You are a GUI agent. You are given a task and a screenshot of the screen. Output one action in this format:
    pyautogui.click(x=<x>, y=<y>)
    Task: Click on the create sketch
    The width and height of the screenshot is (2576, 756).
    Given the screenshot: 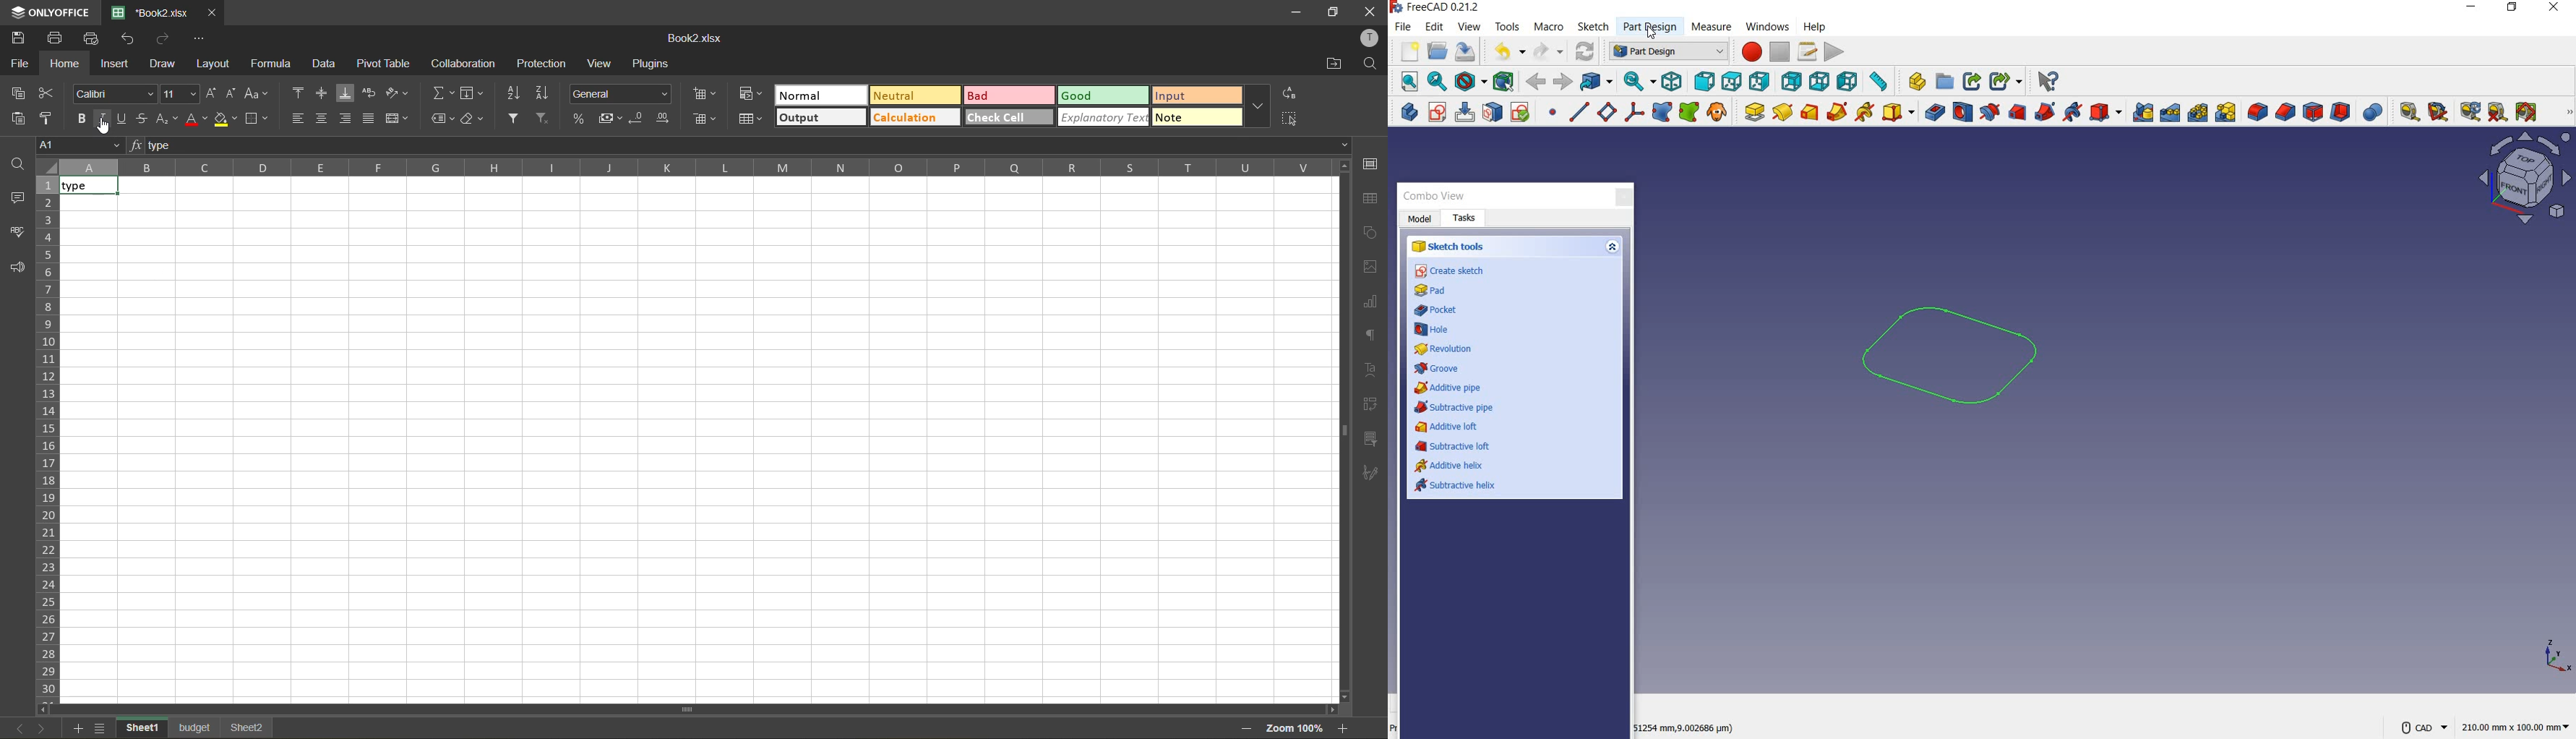 What is the action you would take?
    pyautogui.click(x=1436, y=113)
    